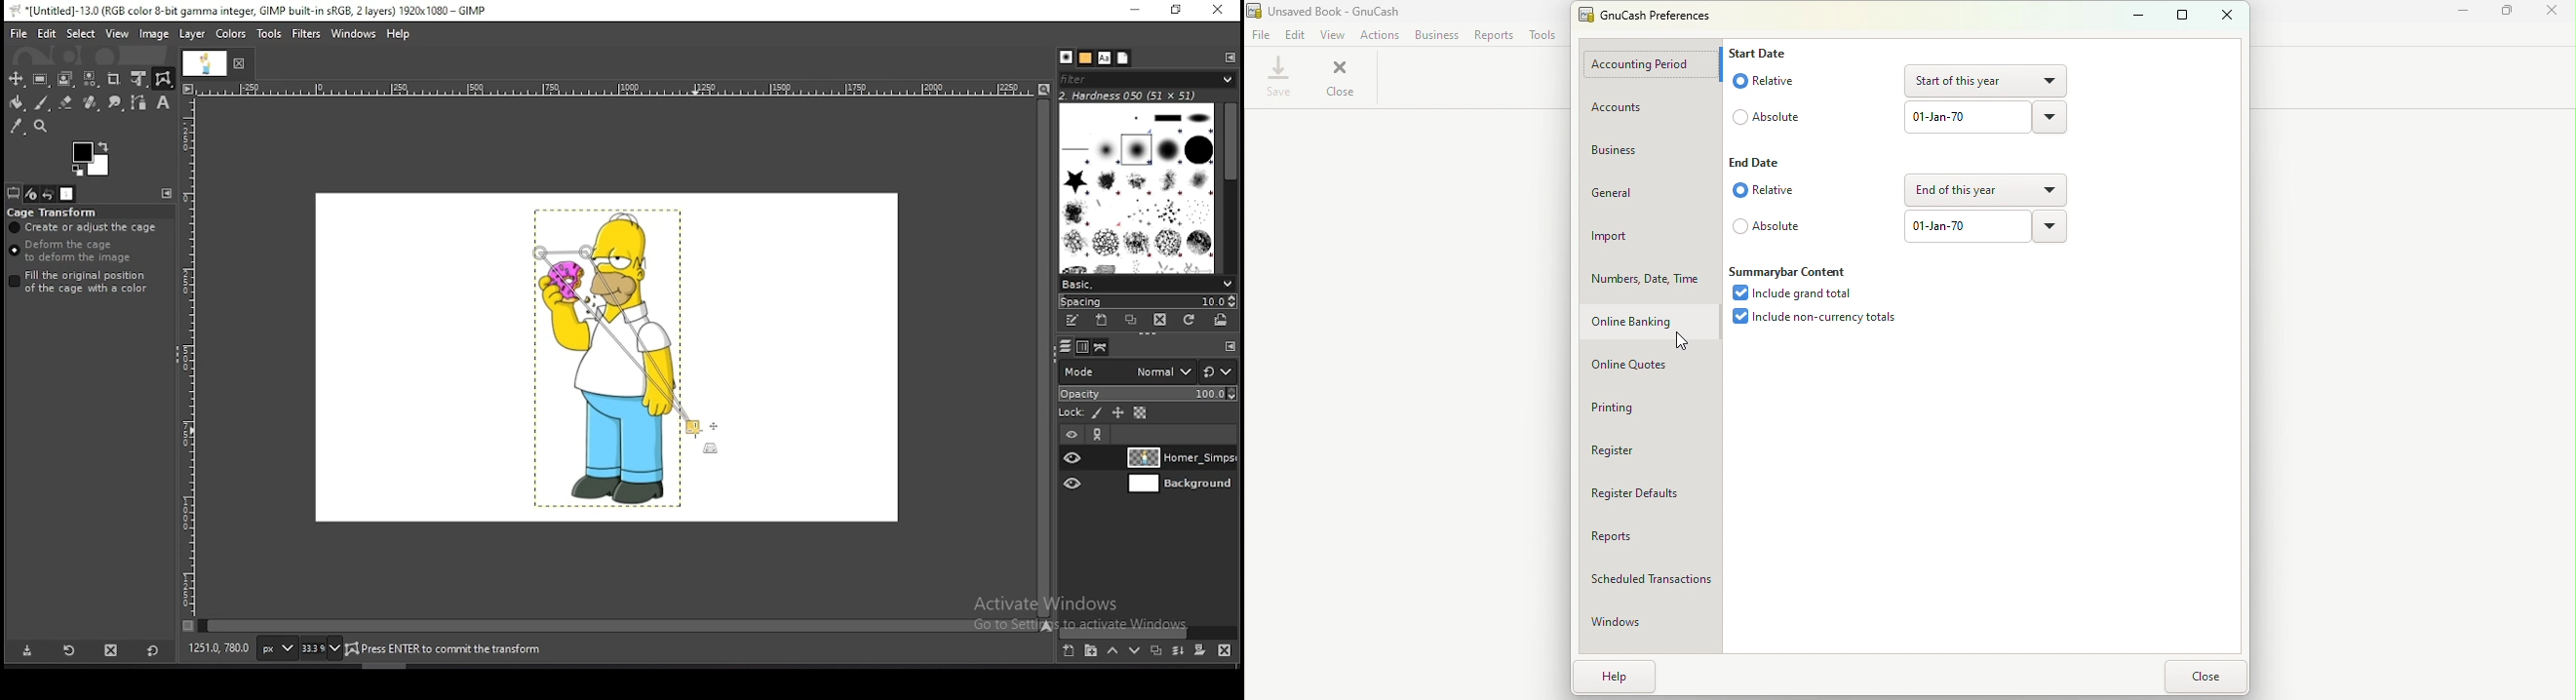 The image size is (2576, 700). What do you see at coordinates (1149, 631) in the screenshot?
I see `scroll bar` at bounding box center [1149, 631].